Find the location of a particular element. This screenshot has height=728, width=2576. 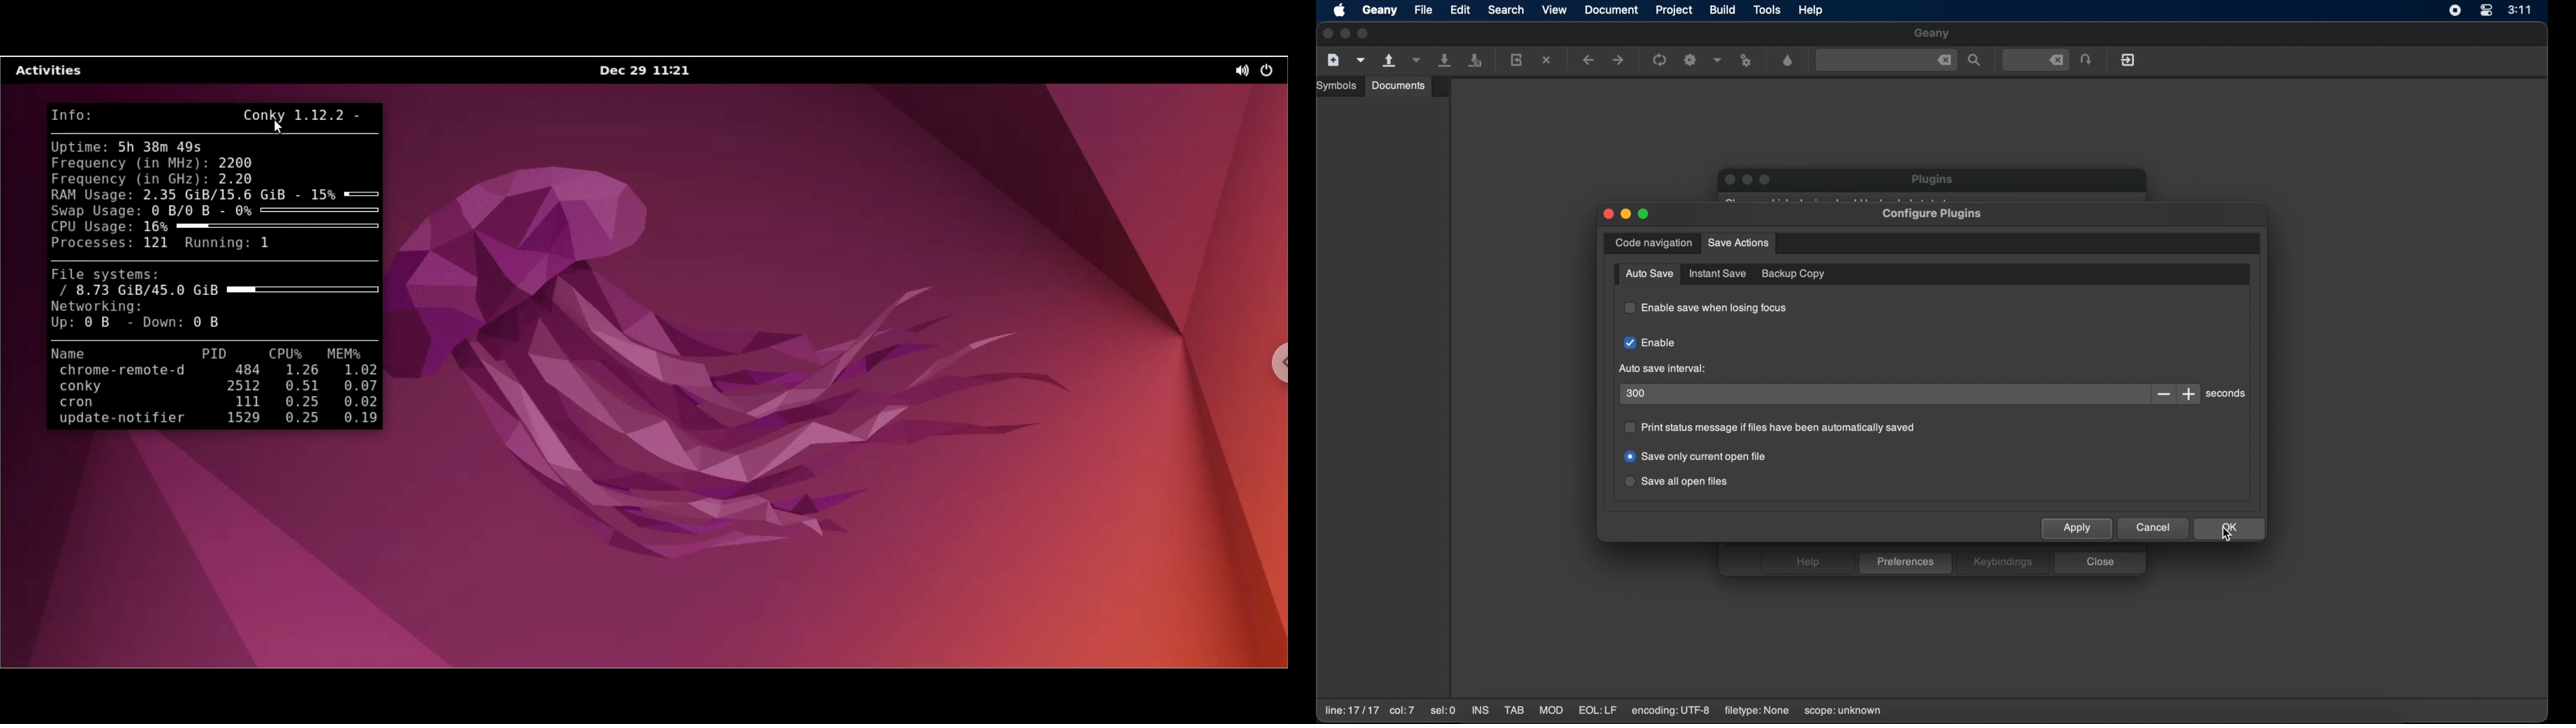

keybindings is located at coordinates (2003, 562).